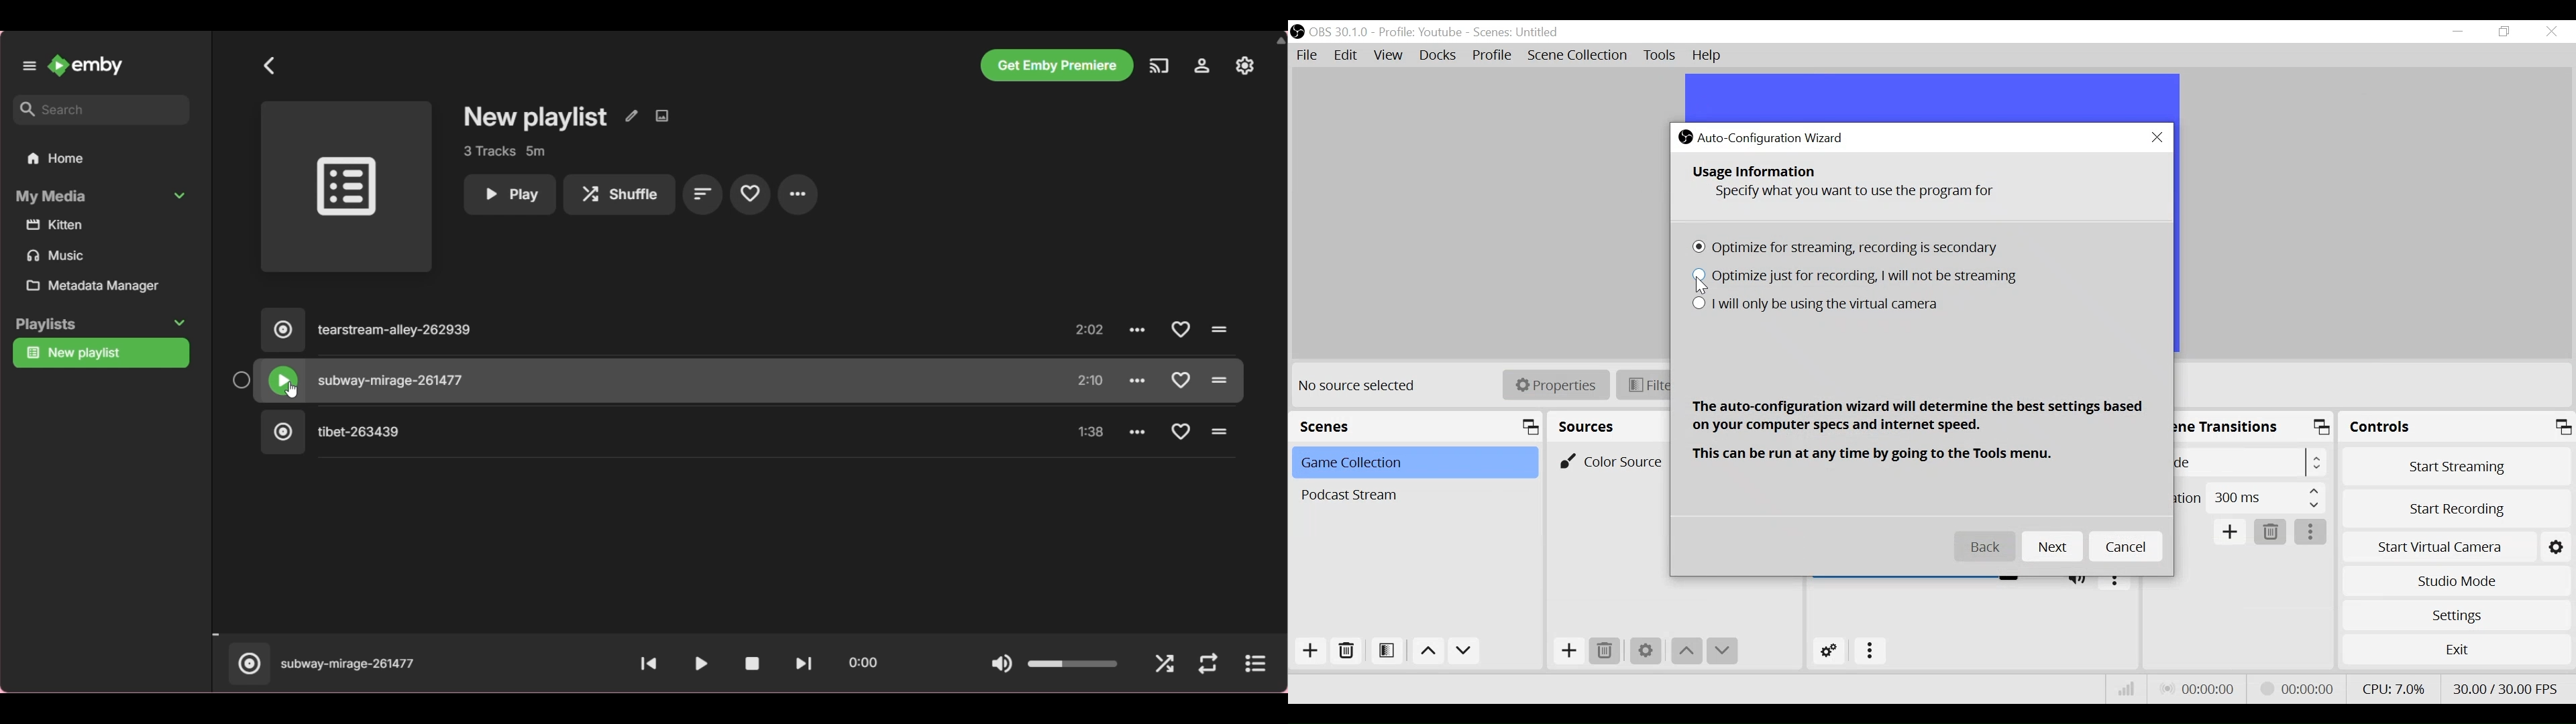 Image resolution: width=2576 pixels, height=728 pixels. Describe the element at coordinates (1607, 652) in the screenshot. I see `Remove` at that location.